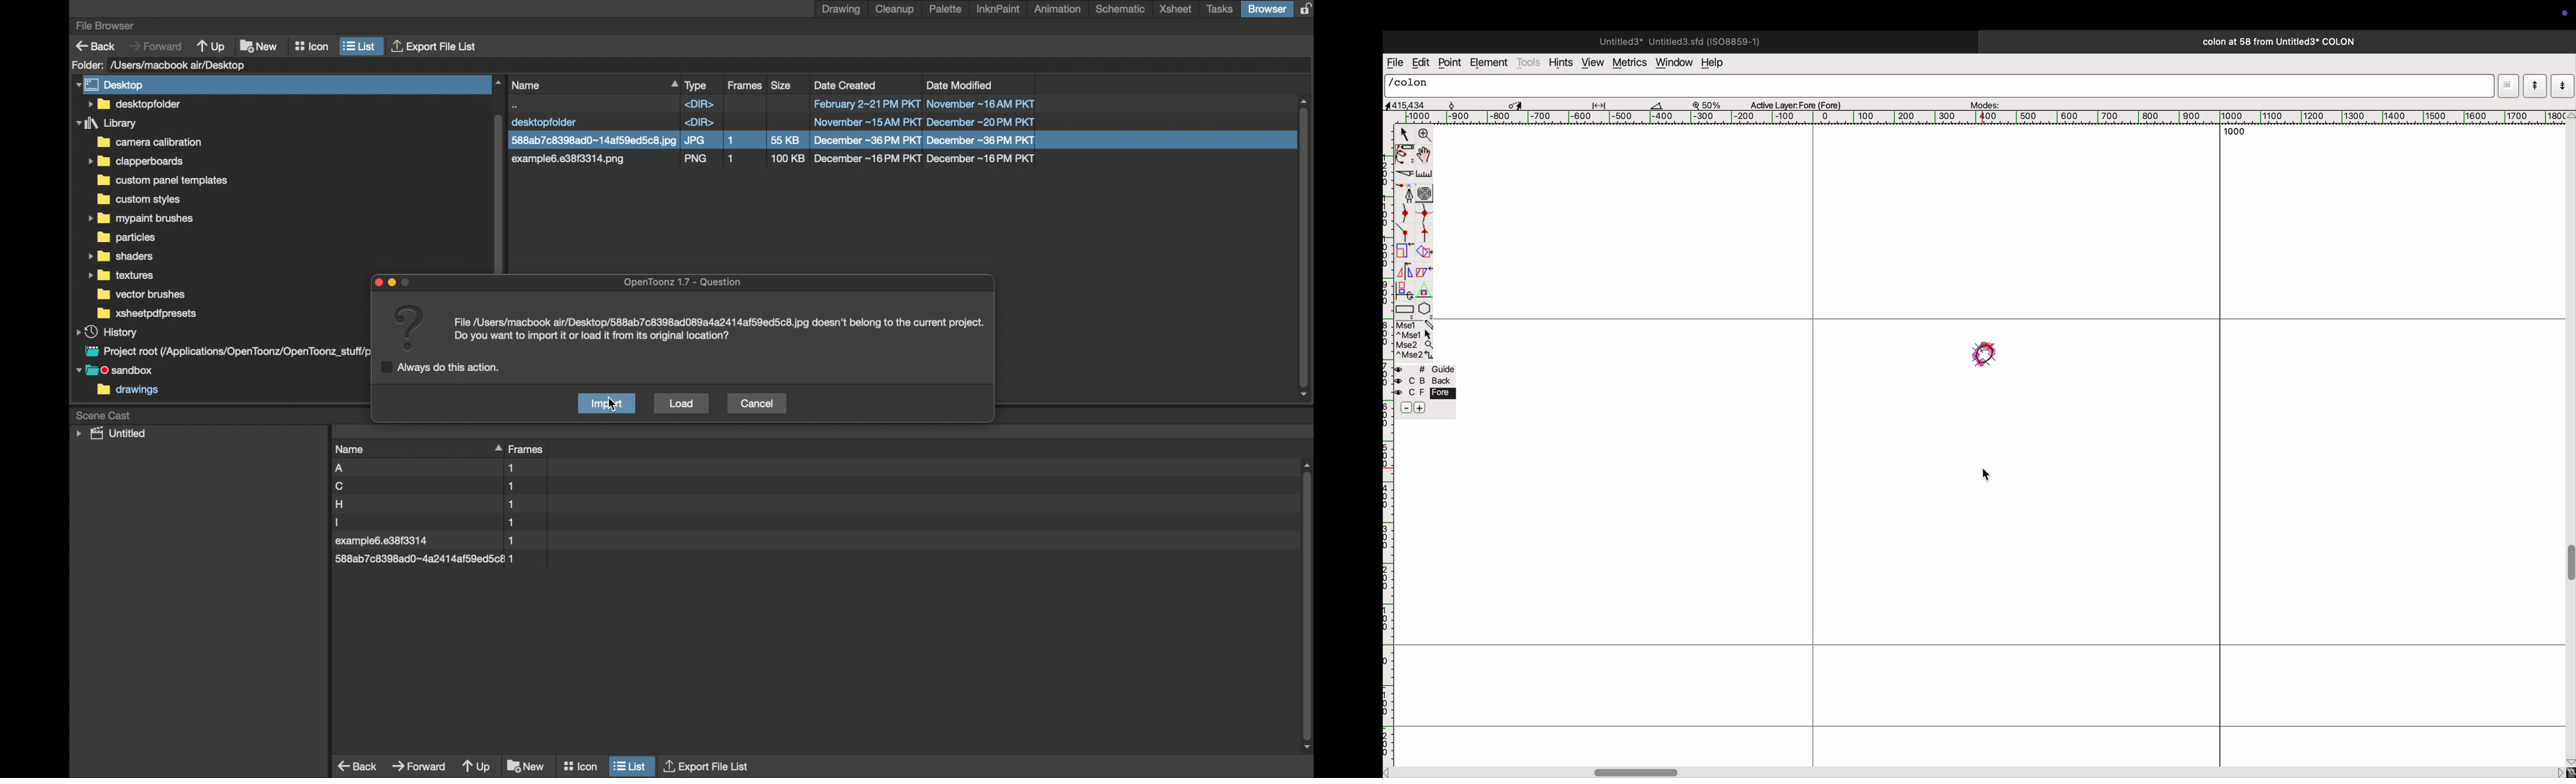 The image size is (2576, 784). I want to click on date modified, so click(960, 84).